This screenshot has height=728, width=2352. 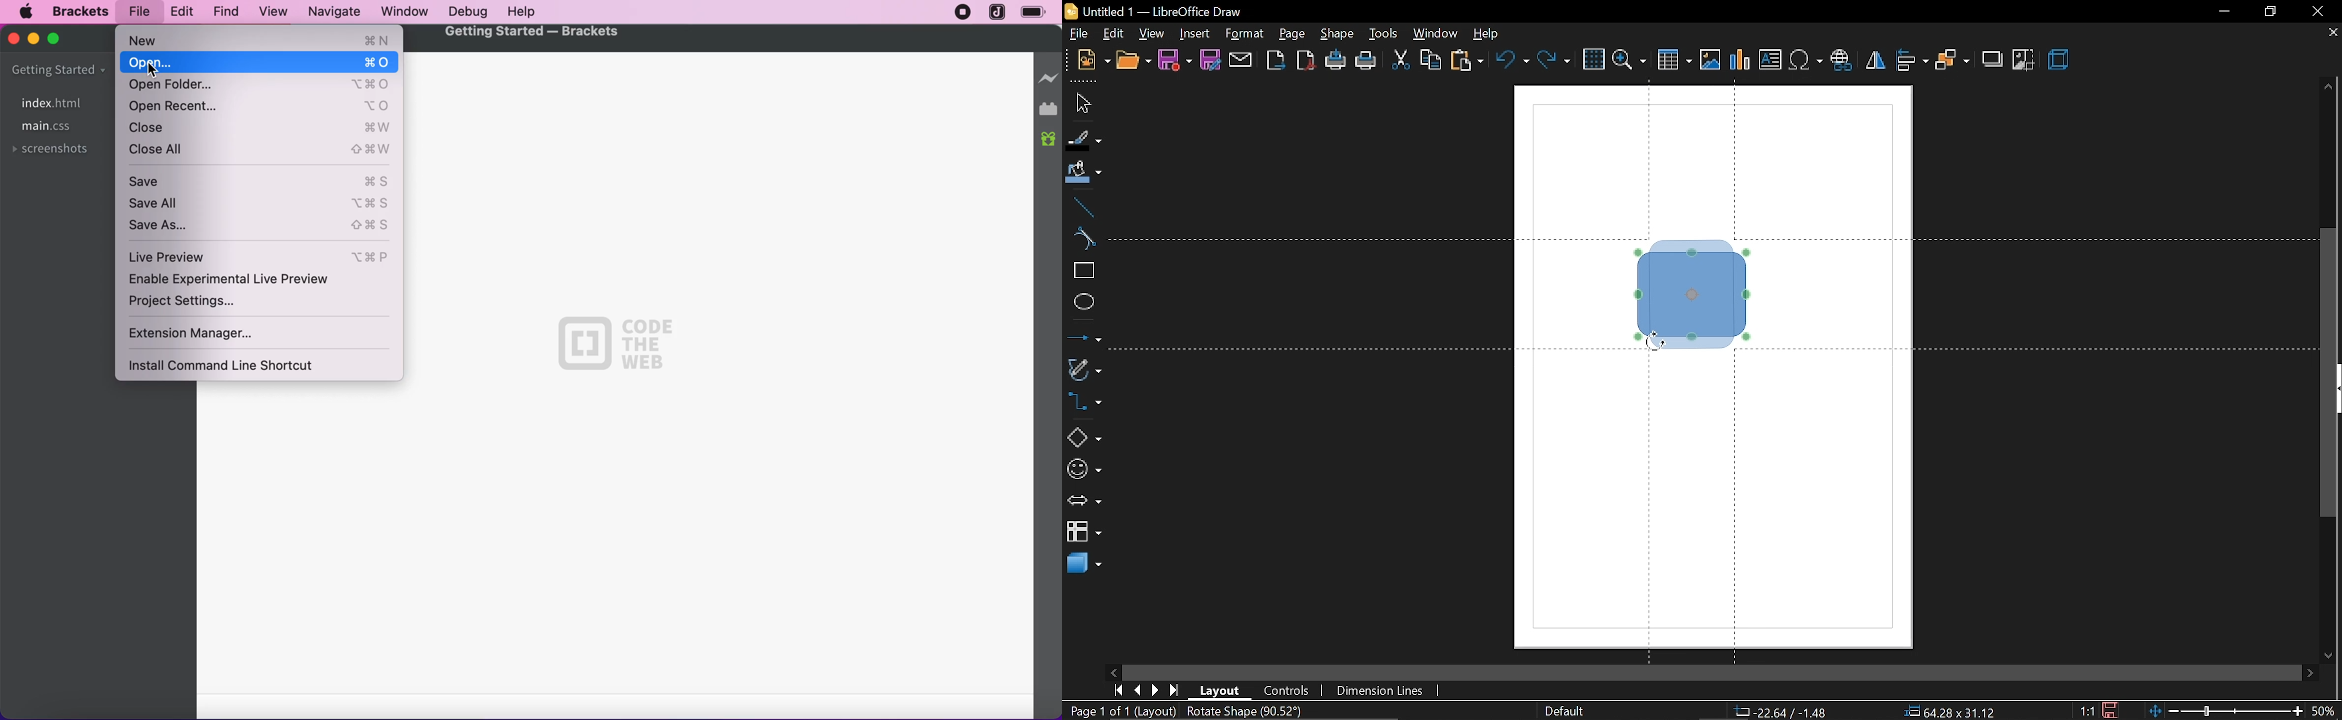 What do you see at coordinates (221, 12) in the screenshot?
I see `find` at bounding box center [221, 12].